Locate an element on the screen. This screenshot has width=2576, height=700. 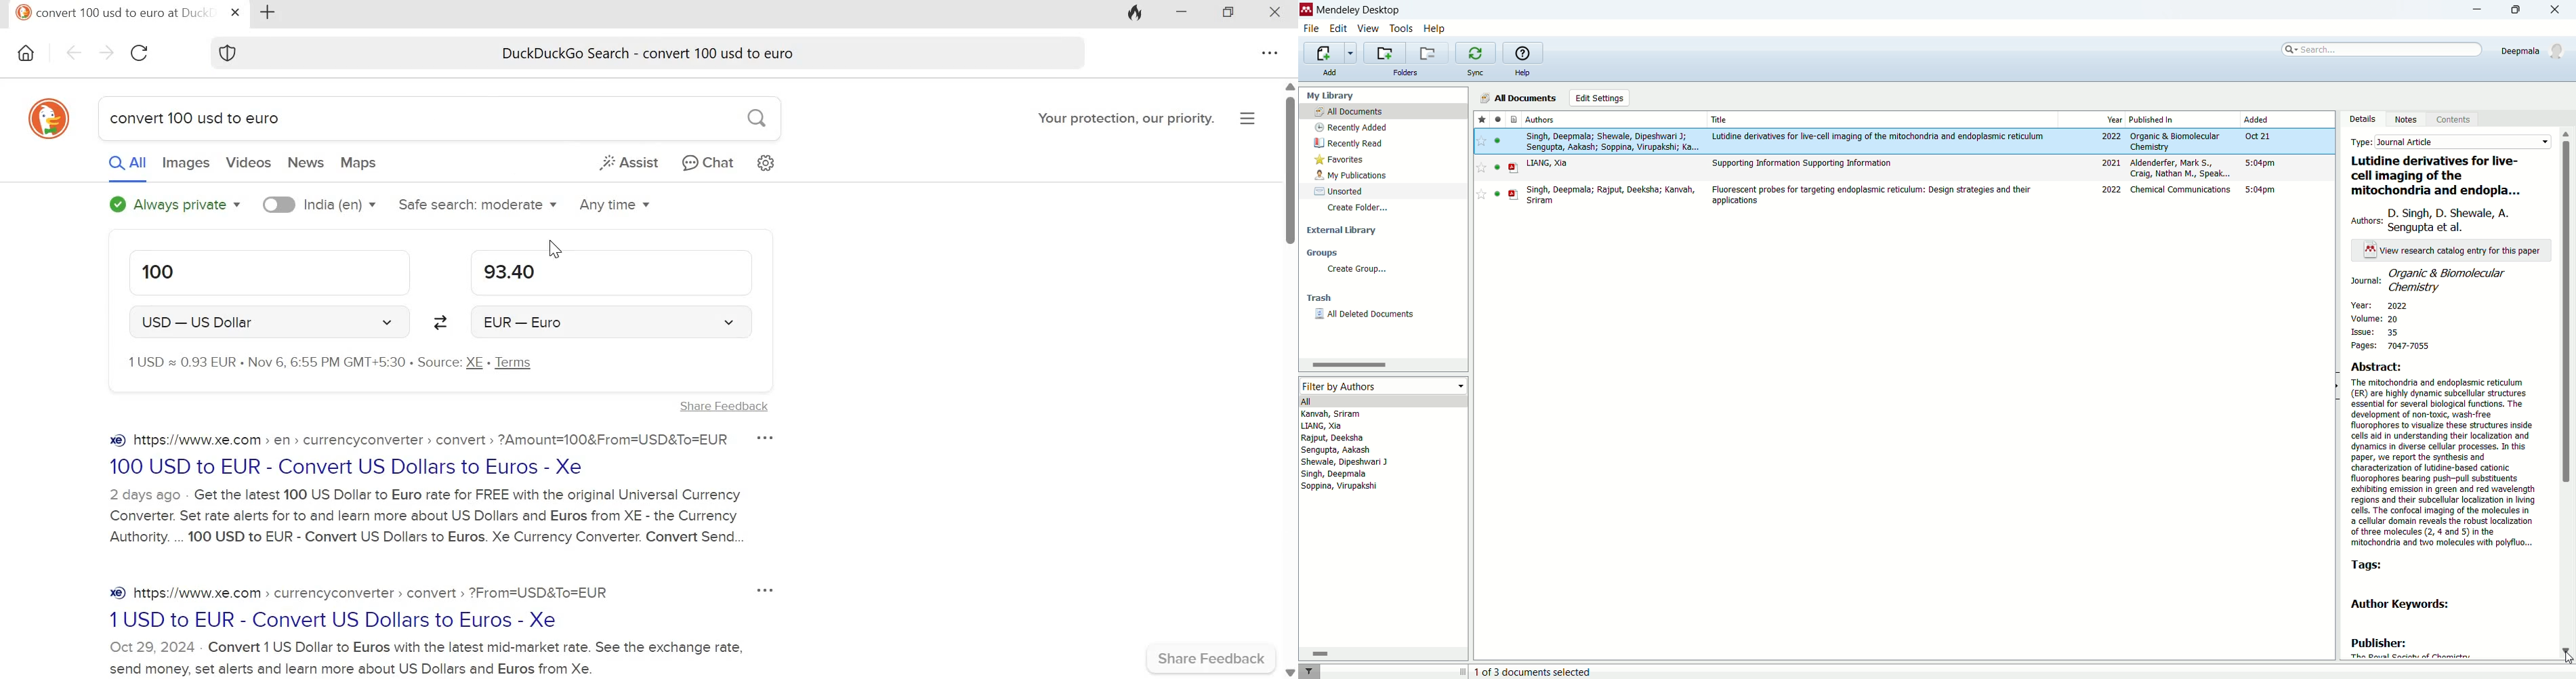
aldenderfer, Mark S., Craig Nathan M., Speak... is located at coordinates (2181, 168).